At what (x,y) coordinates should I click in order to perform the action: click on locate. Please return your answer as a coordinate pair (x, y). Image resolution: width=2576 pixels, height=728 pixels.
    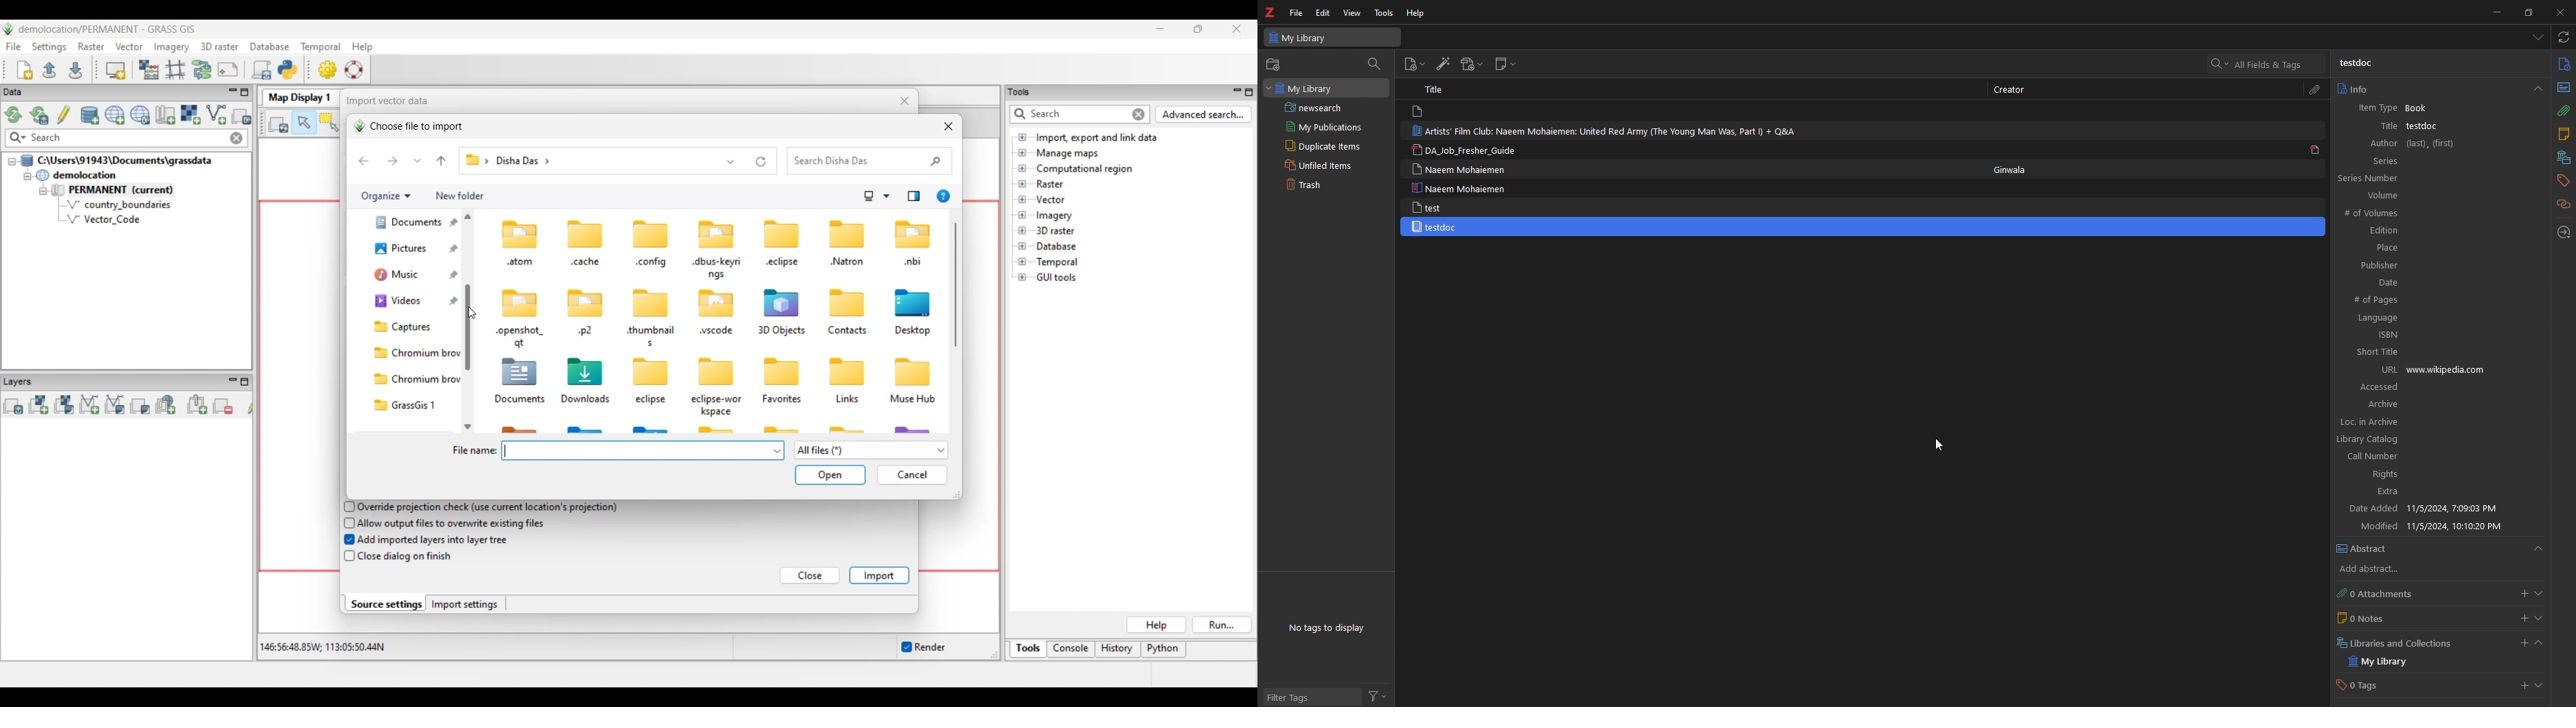
    Looking at the image, I should click on (2563, 233).